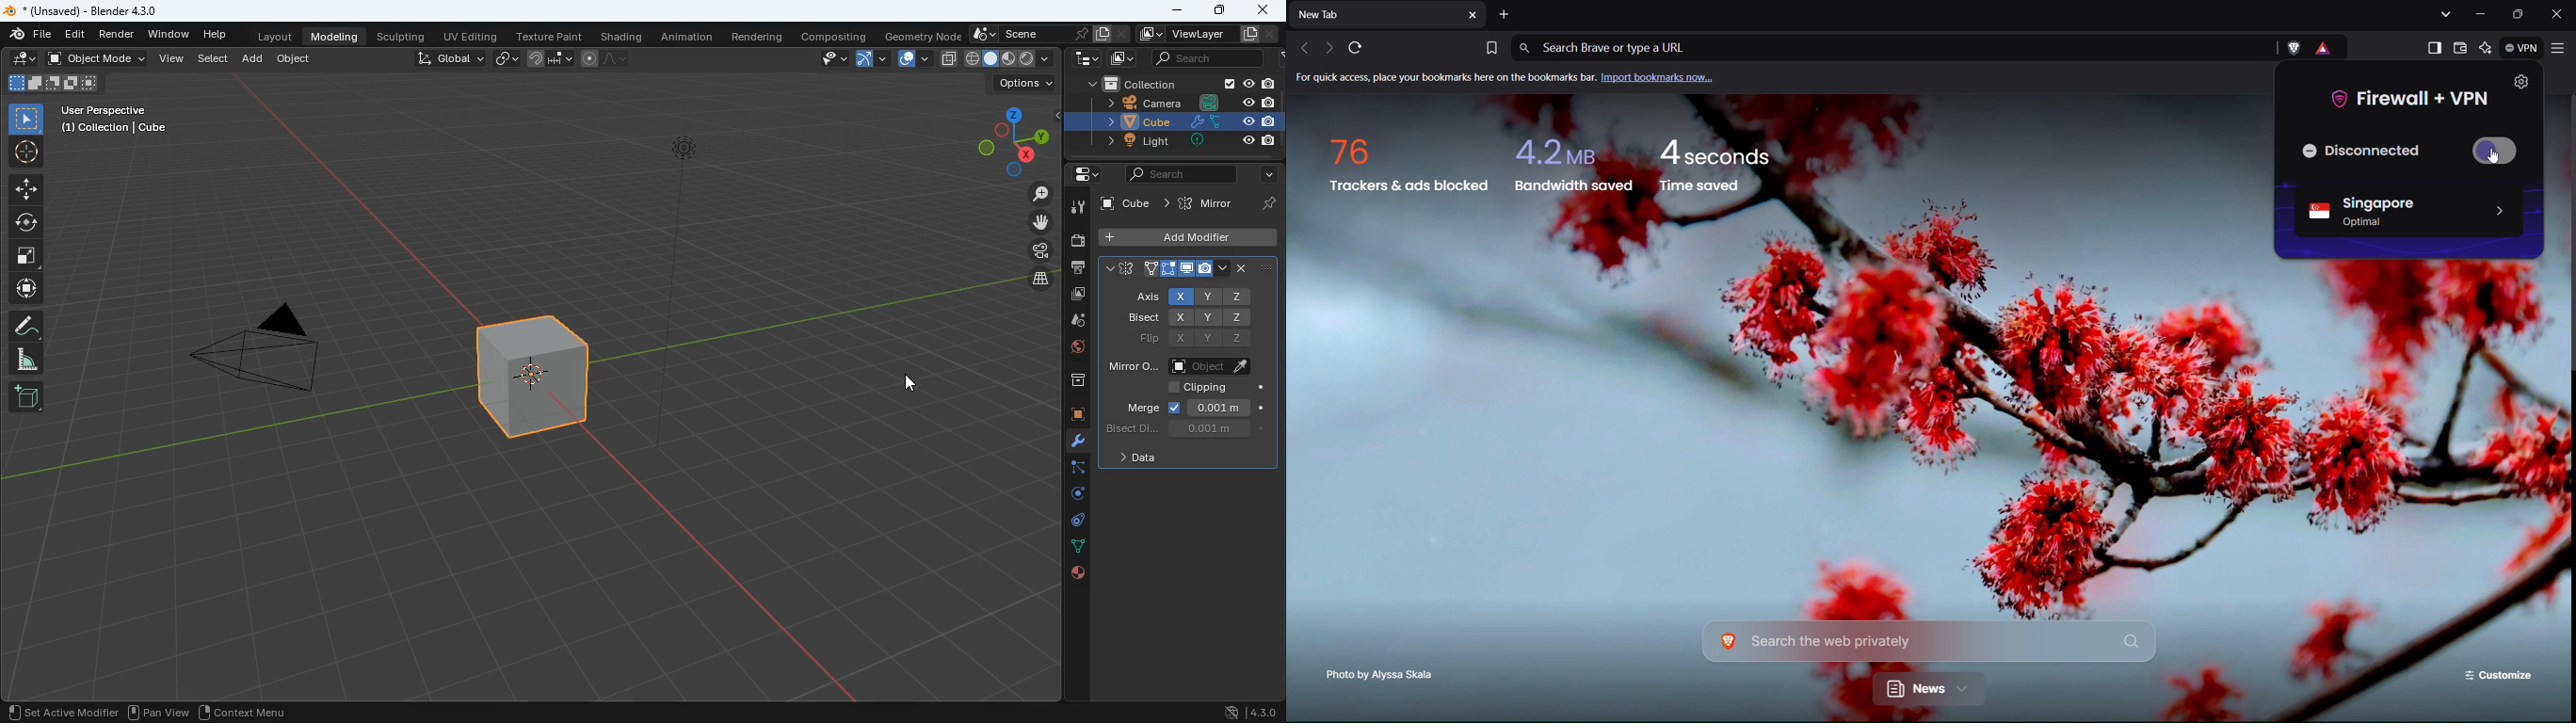 The image size is (2576, 728). I want to click on move, so click(22, 190).